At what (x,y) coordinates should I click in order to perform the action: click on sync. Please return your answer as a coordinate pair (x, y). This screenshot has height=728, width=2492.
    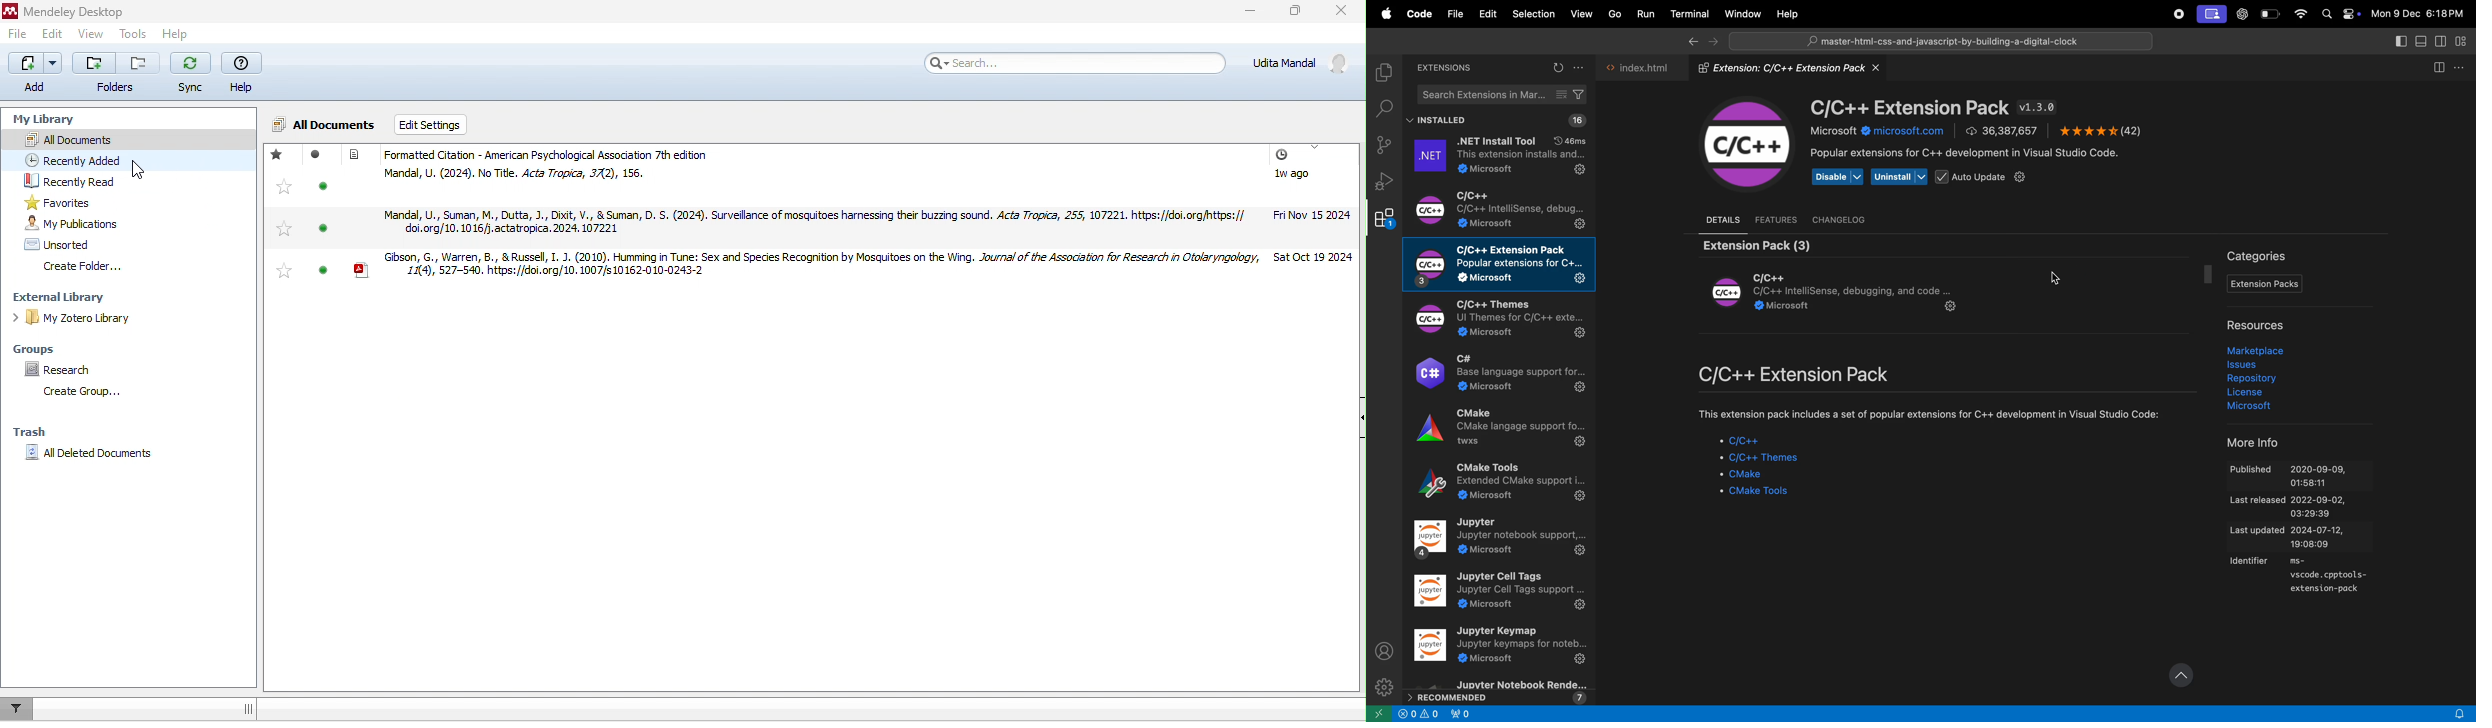
    Looking at the image, I should click on (190, 72).